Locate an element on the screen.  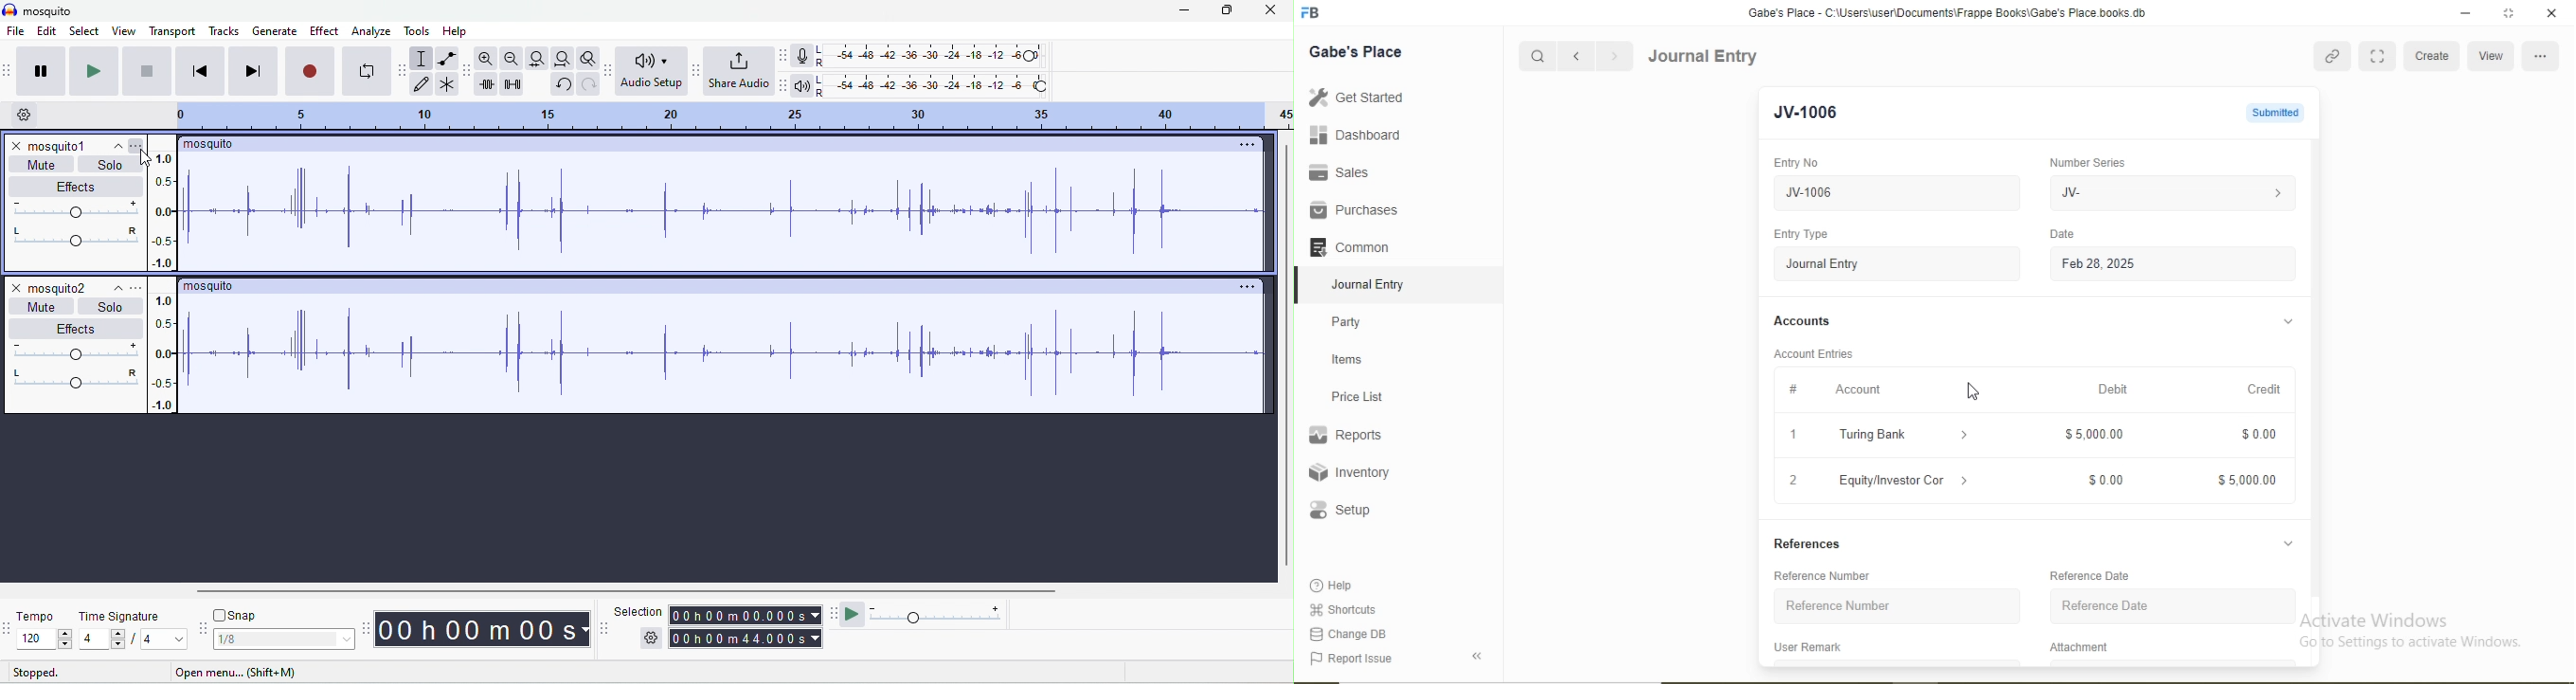
multi is located at coordinates (447, 83).